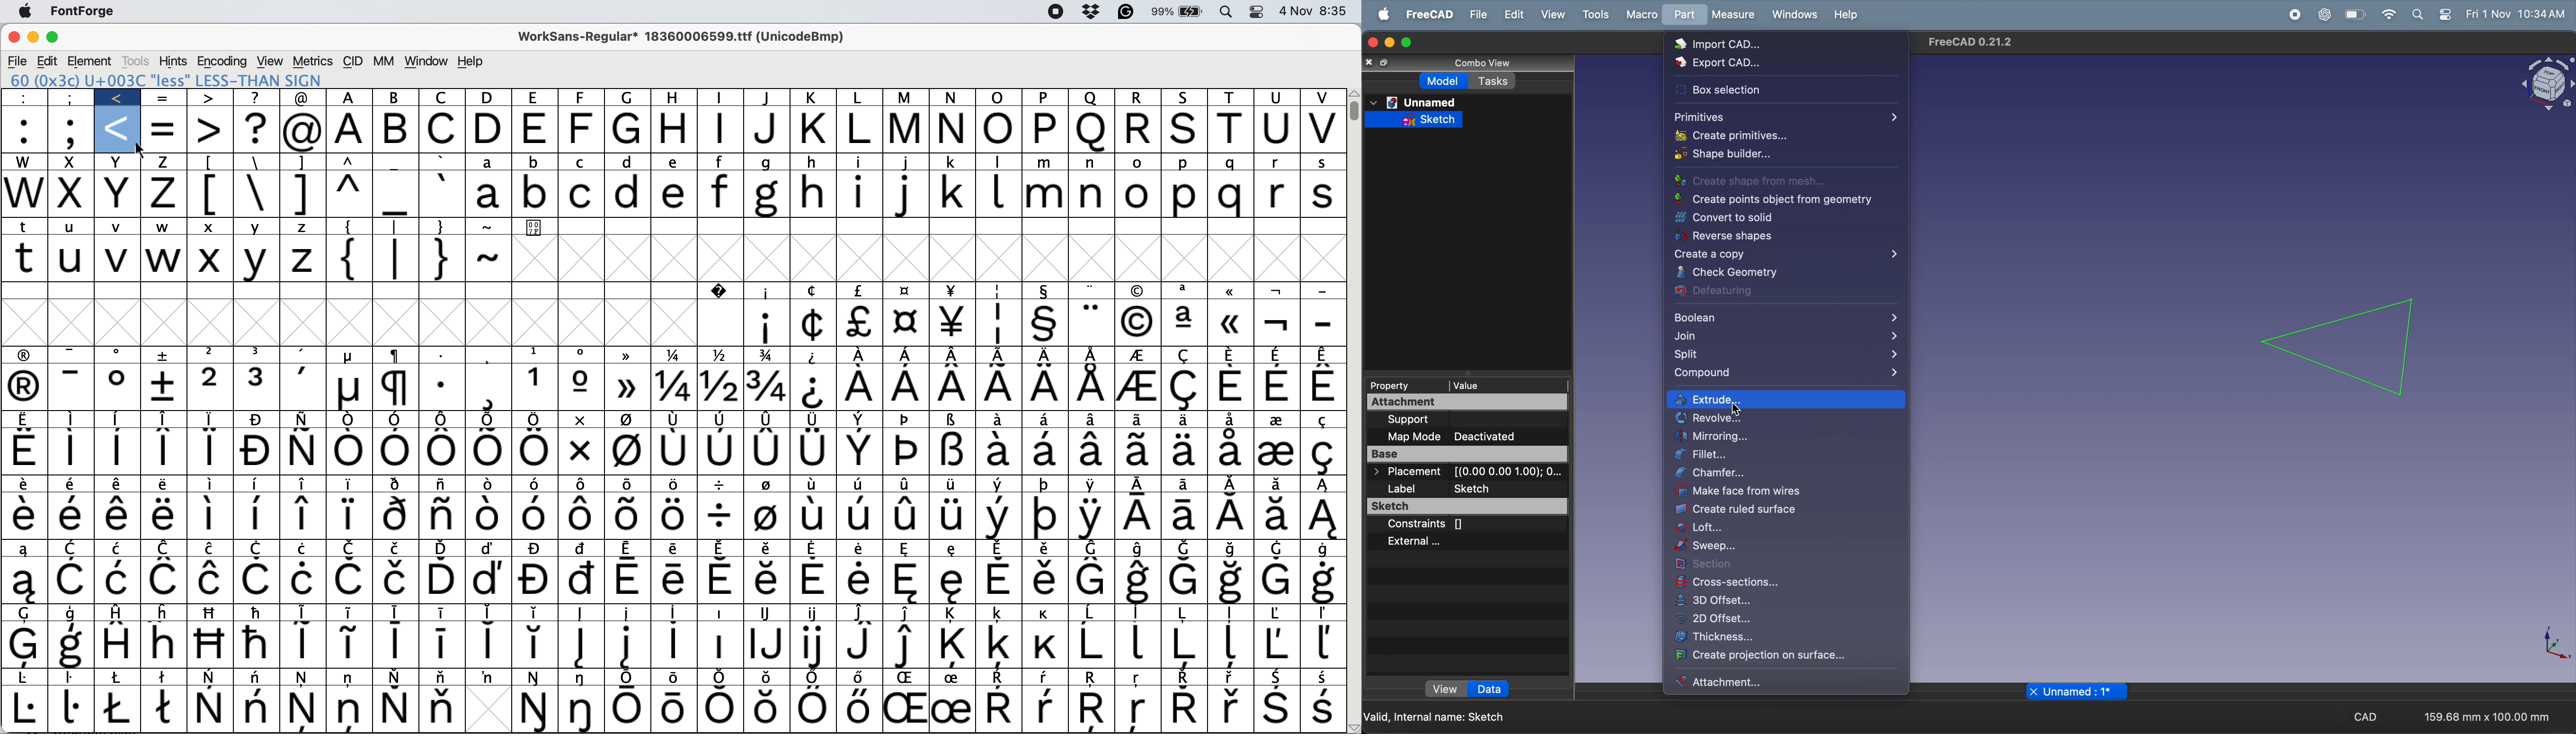  Describe the element at coordinates (490, 98) in the screenshot. I see `d` at that location.